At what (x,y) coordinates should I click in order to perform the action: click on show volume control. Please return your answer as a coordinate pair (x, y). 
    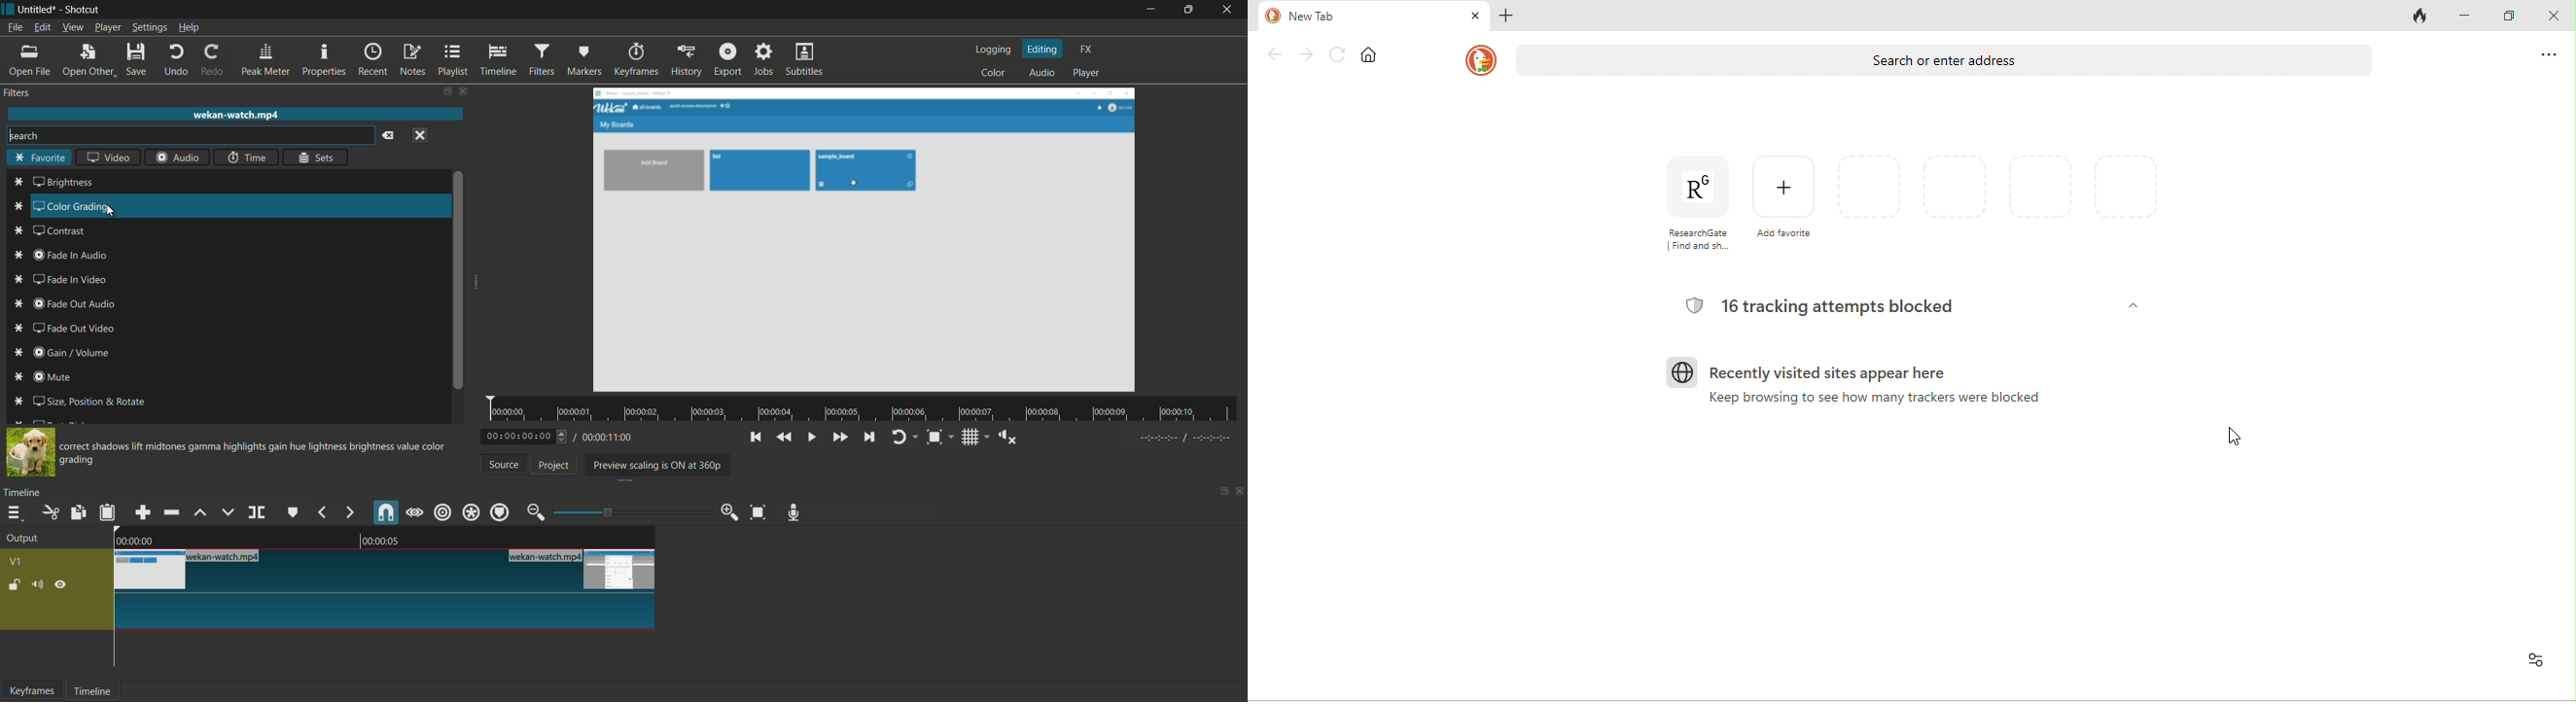
    Looking at the image, I should click on (1009, 437).